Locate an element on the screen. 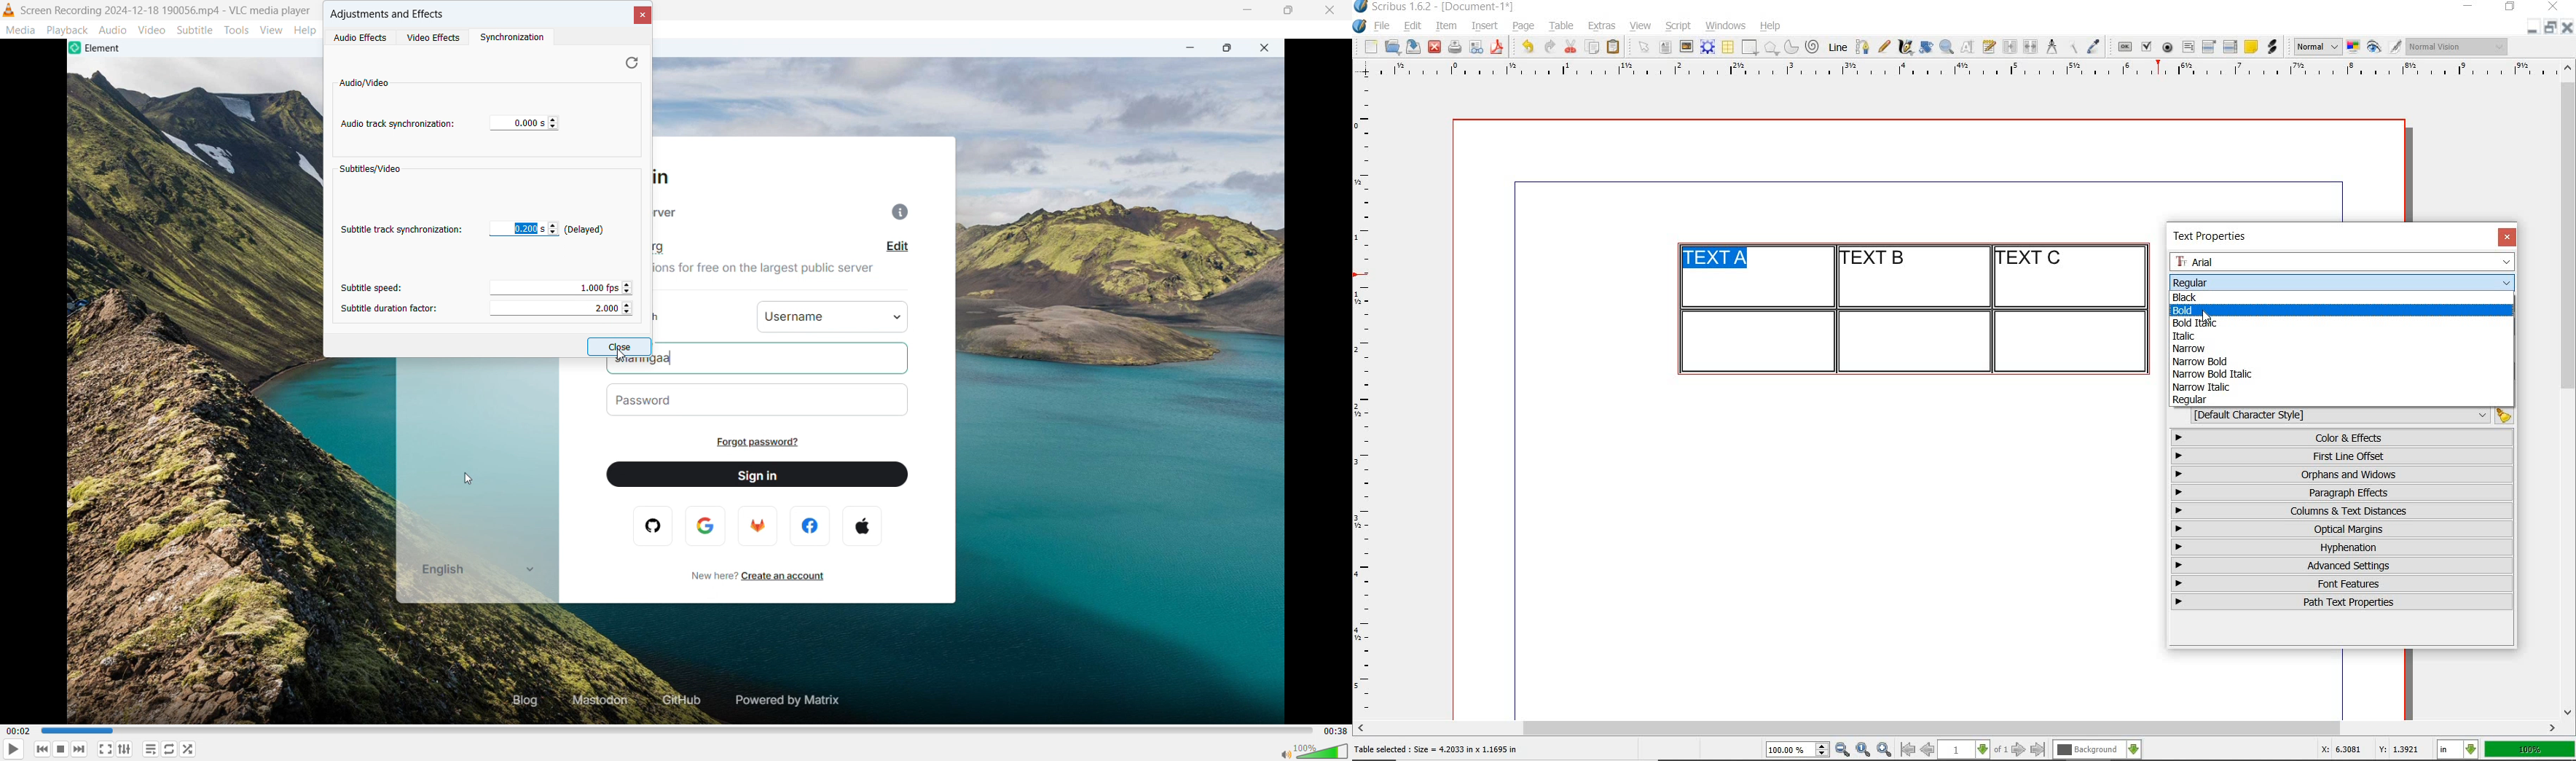 This screenshot has width=2576, height=784. optical margins is located at coordinates (2343, 529).